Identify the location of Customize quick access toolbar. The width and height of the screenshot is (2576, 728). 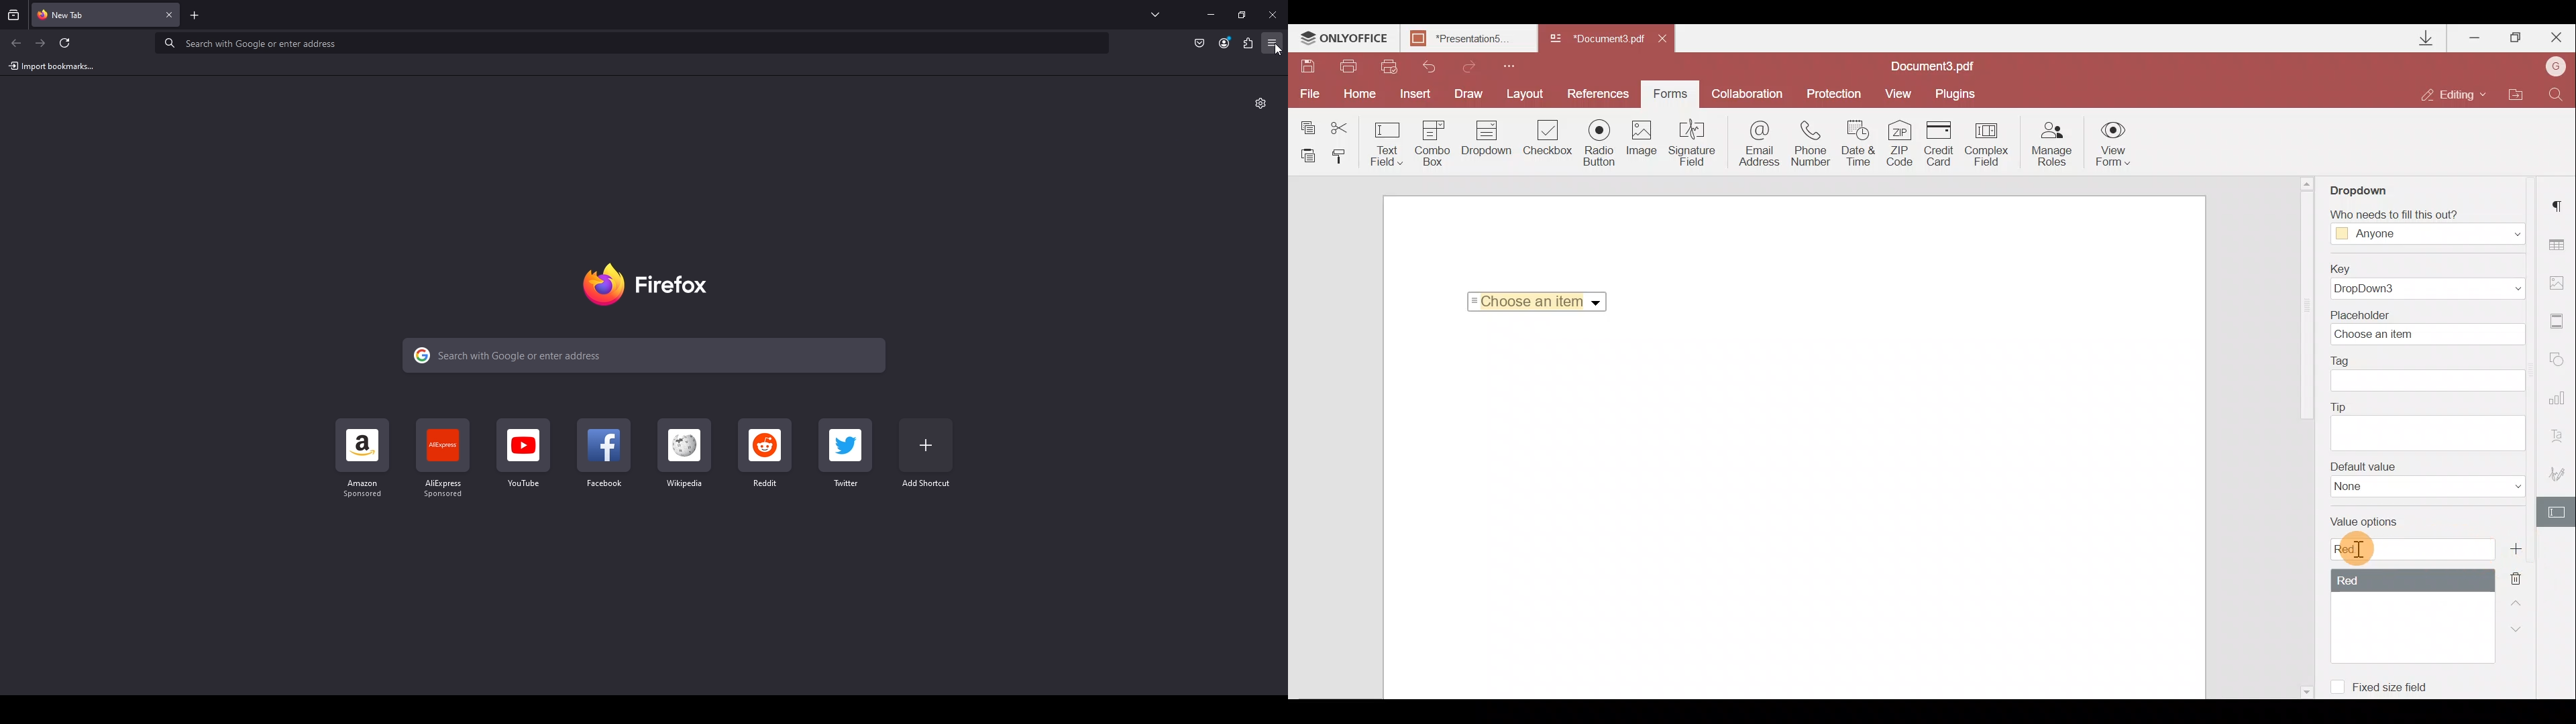
(1514, 66).